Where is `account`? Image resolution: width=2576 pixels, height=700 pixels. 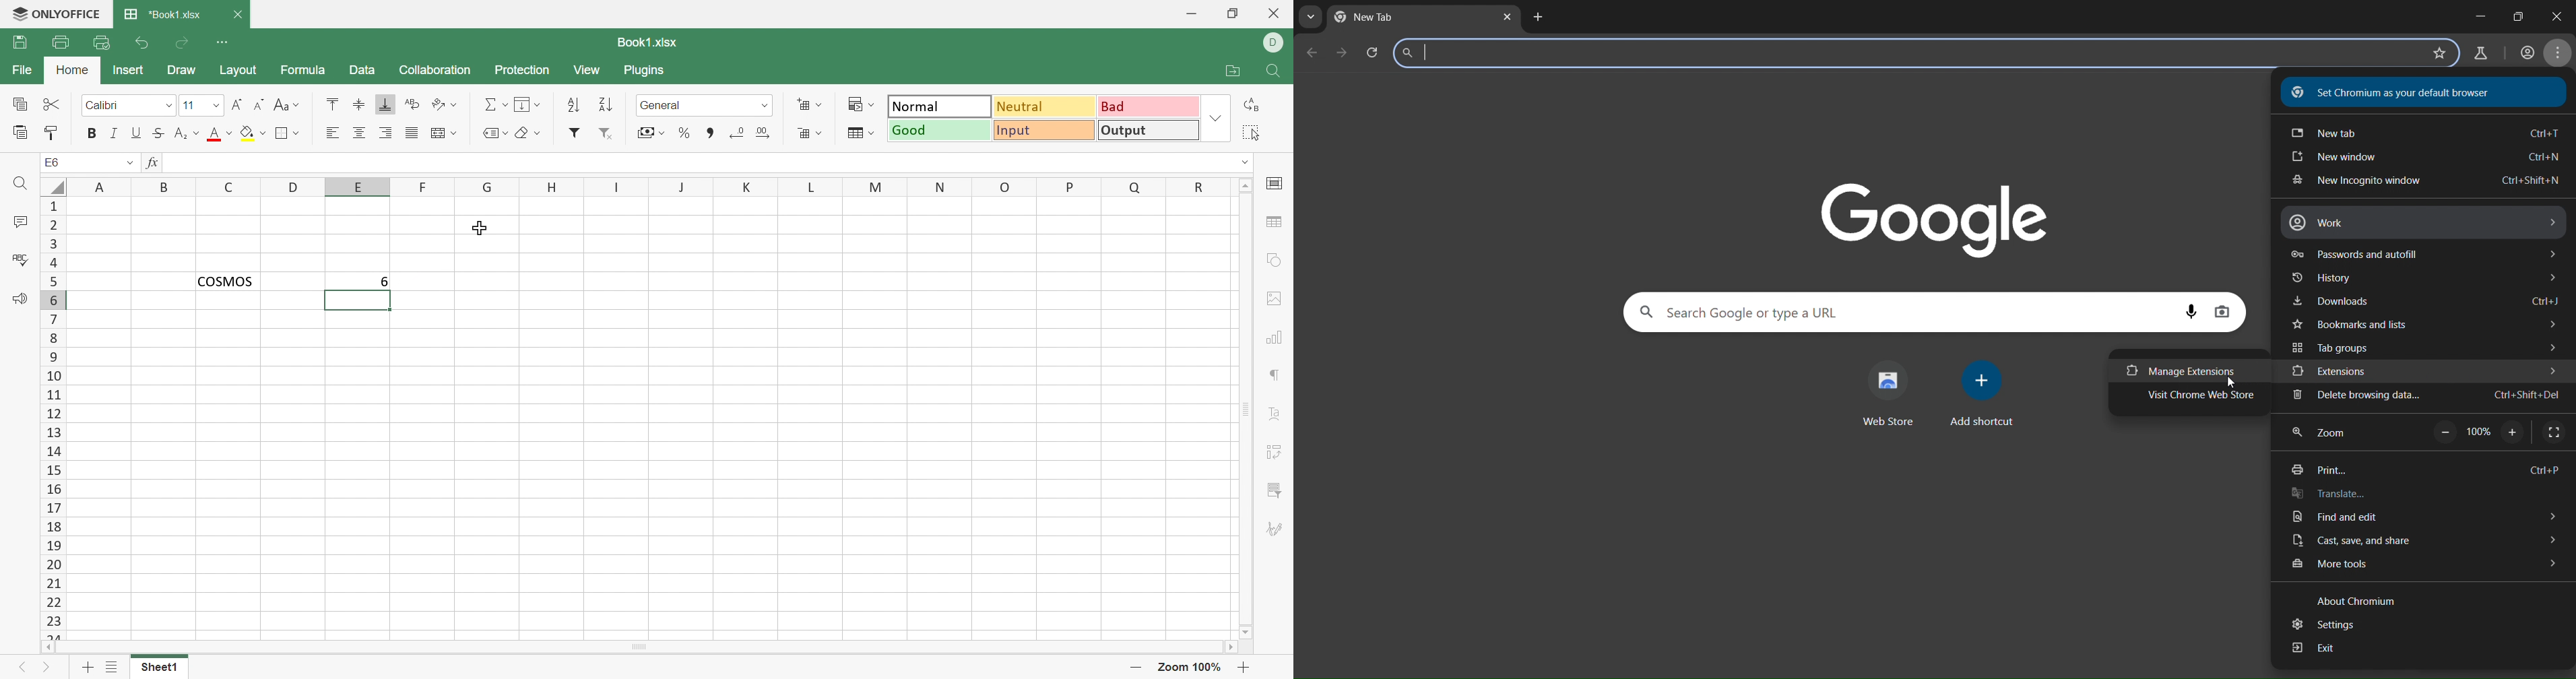
account is located at coordinates (2528, 51).